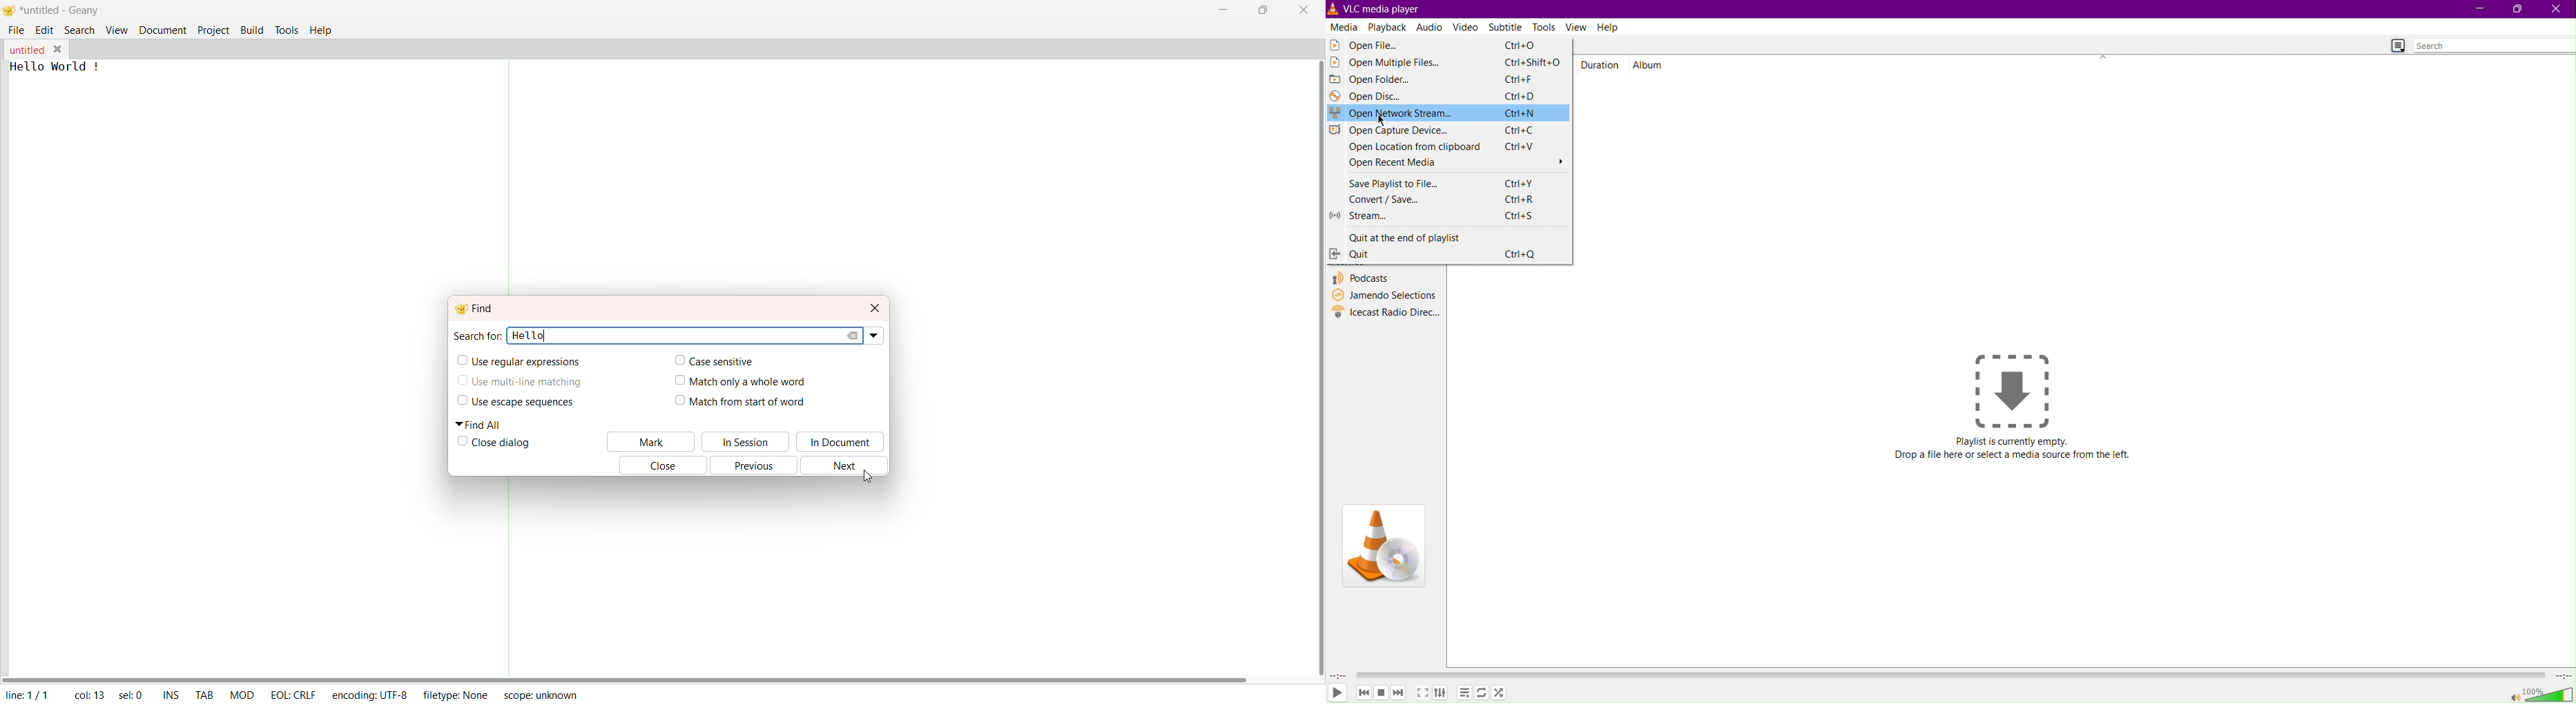 This screenshot has height=728, width=2576. What do you see at coordinates (1401, 695) in the screenshot?
I see `Skip Forward` at bounding box center [1401, 695].